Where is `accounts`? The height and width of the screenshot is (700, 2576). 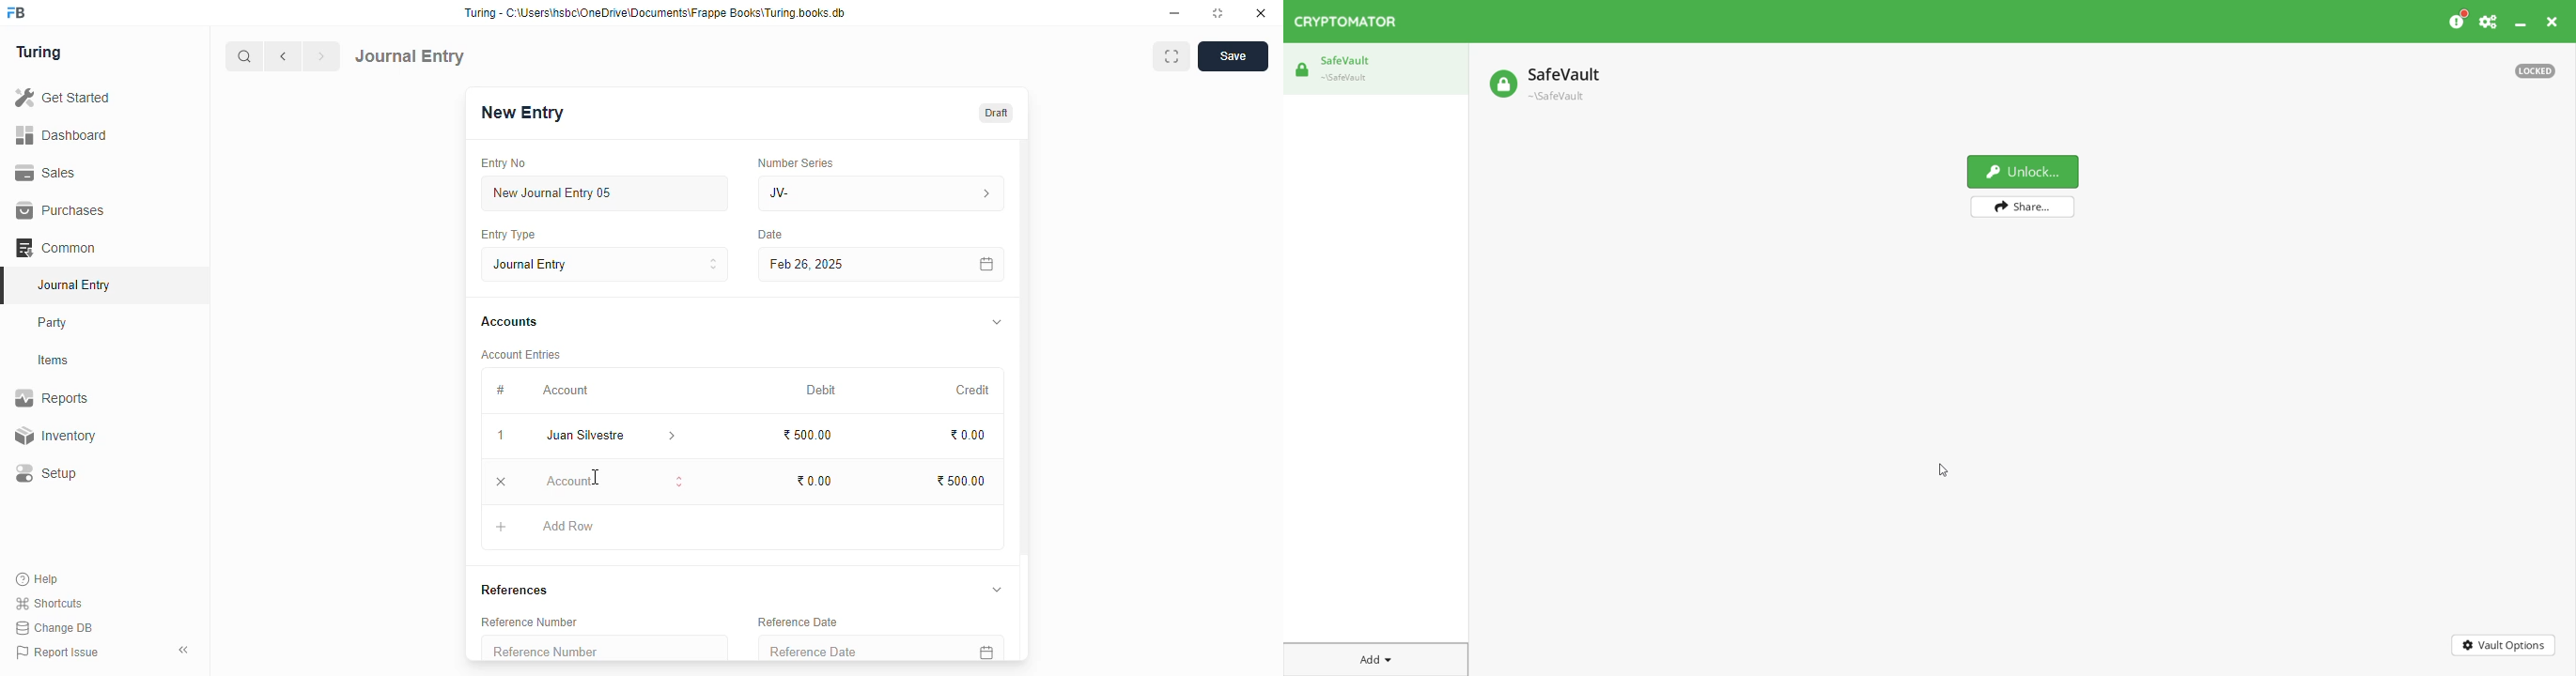
accounts is located at coordinates (509, 322).